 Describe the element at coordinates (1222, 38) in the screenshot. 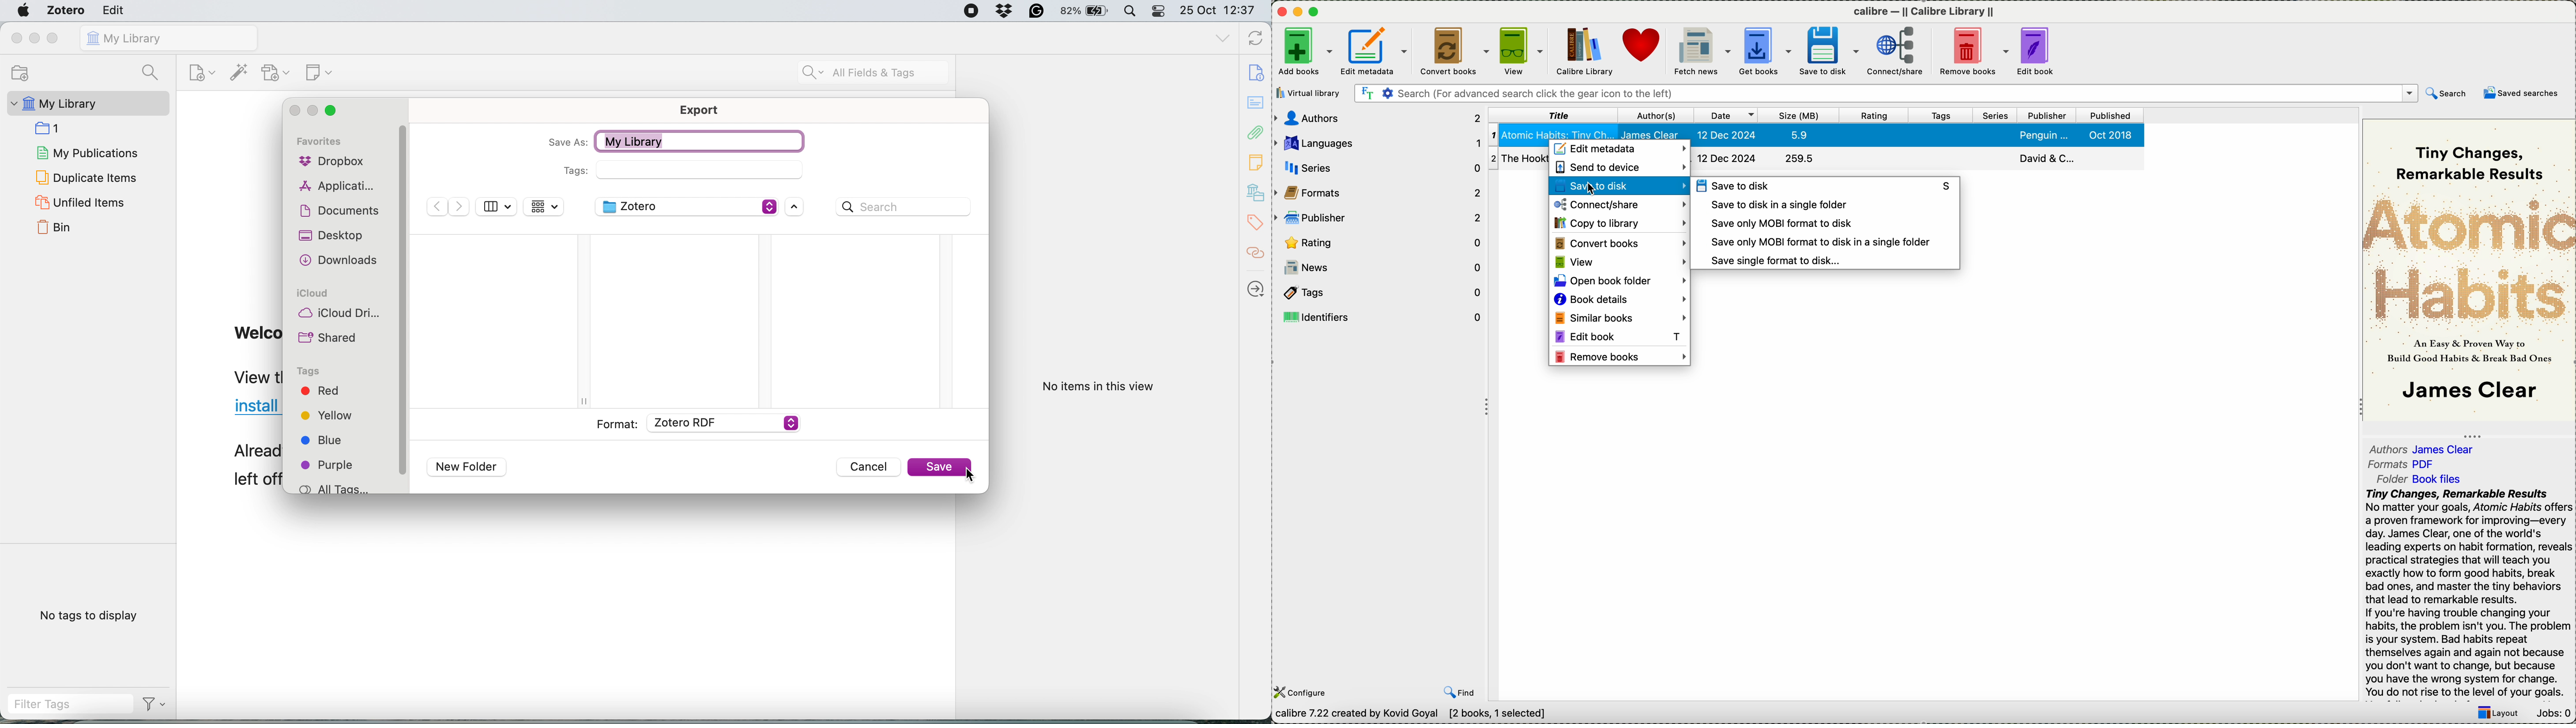

I see `list all tabs` at that location.